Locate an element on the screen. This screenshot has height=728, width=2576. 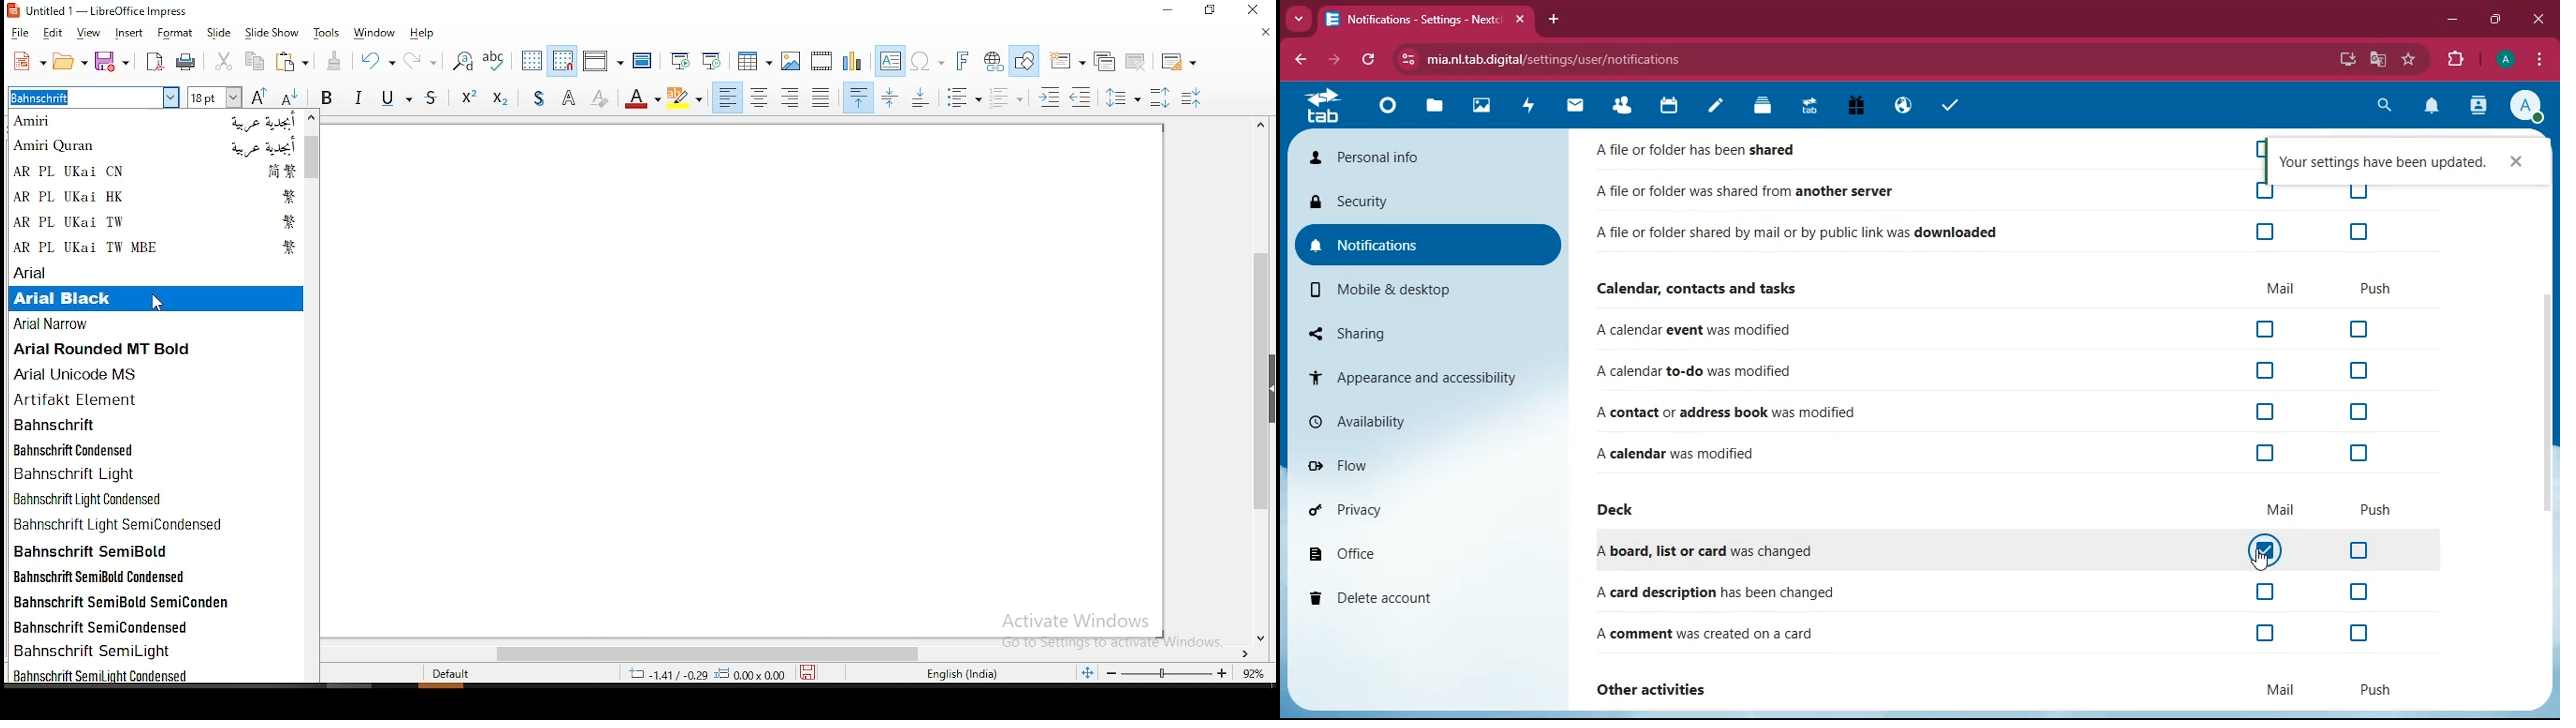
A file or folder has been shared is located at coordinates (1701, 148).